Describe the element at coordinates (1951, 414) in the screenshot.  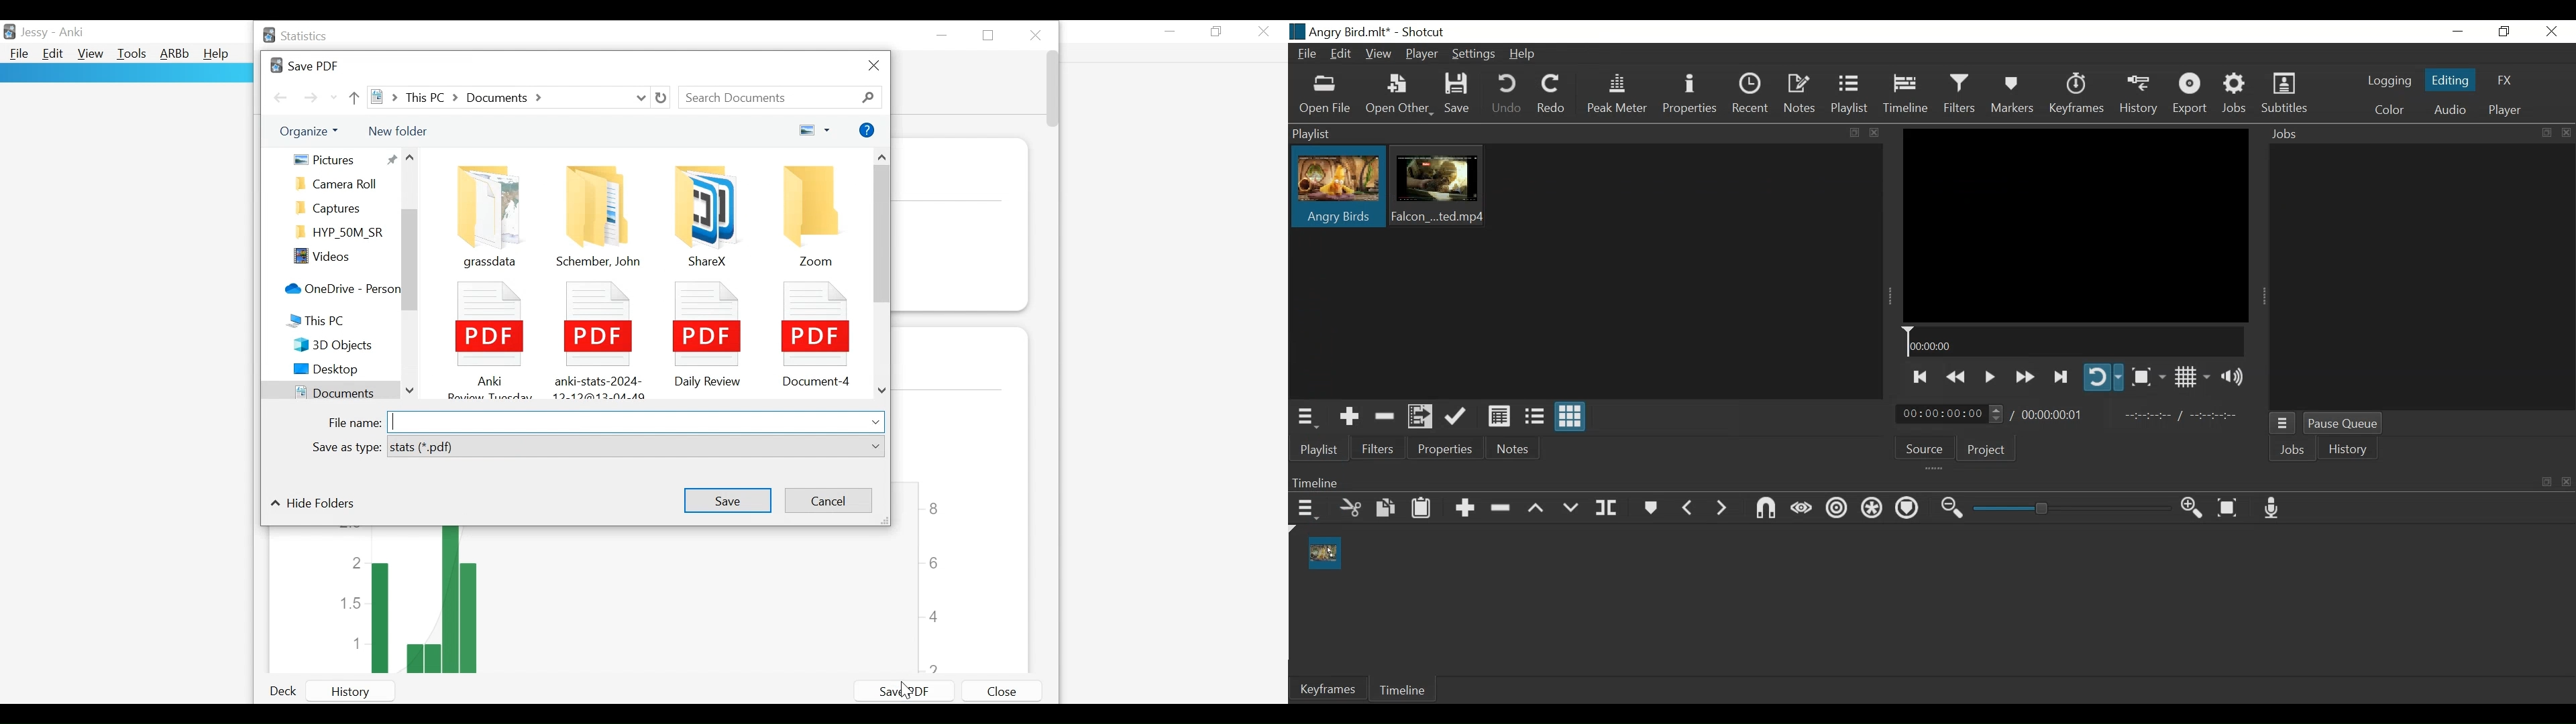
I see `Current position` at that location.